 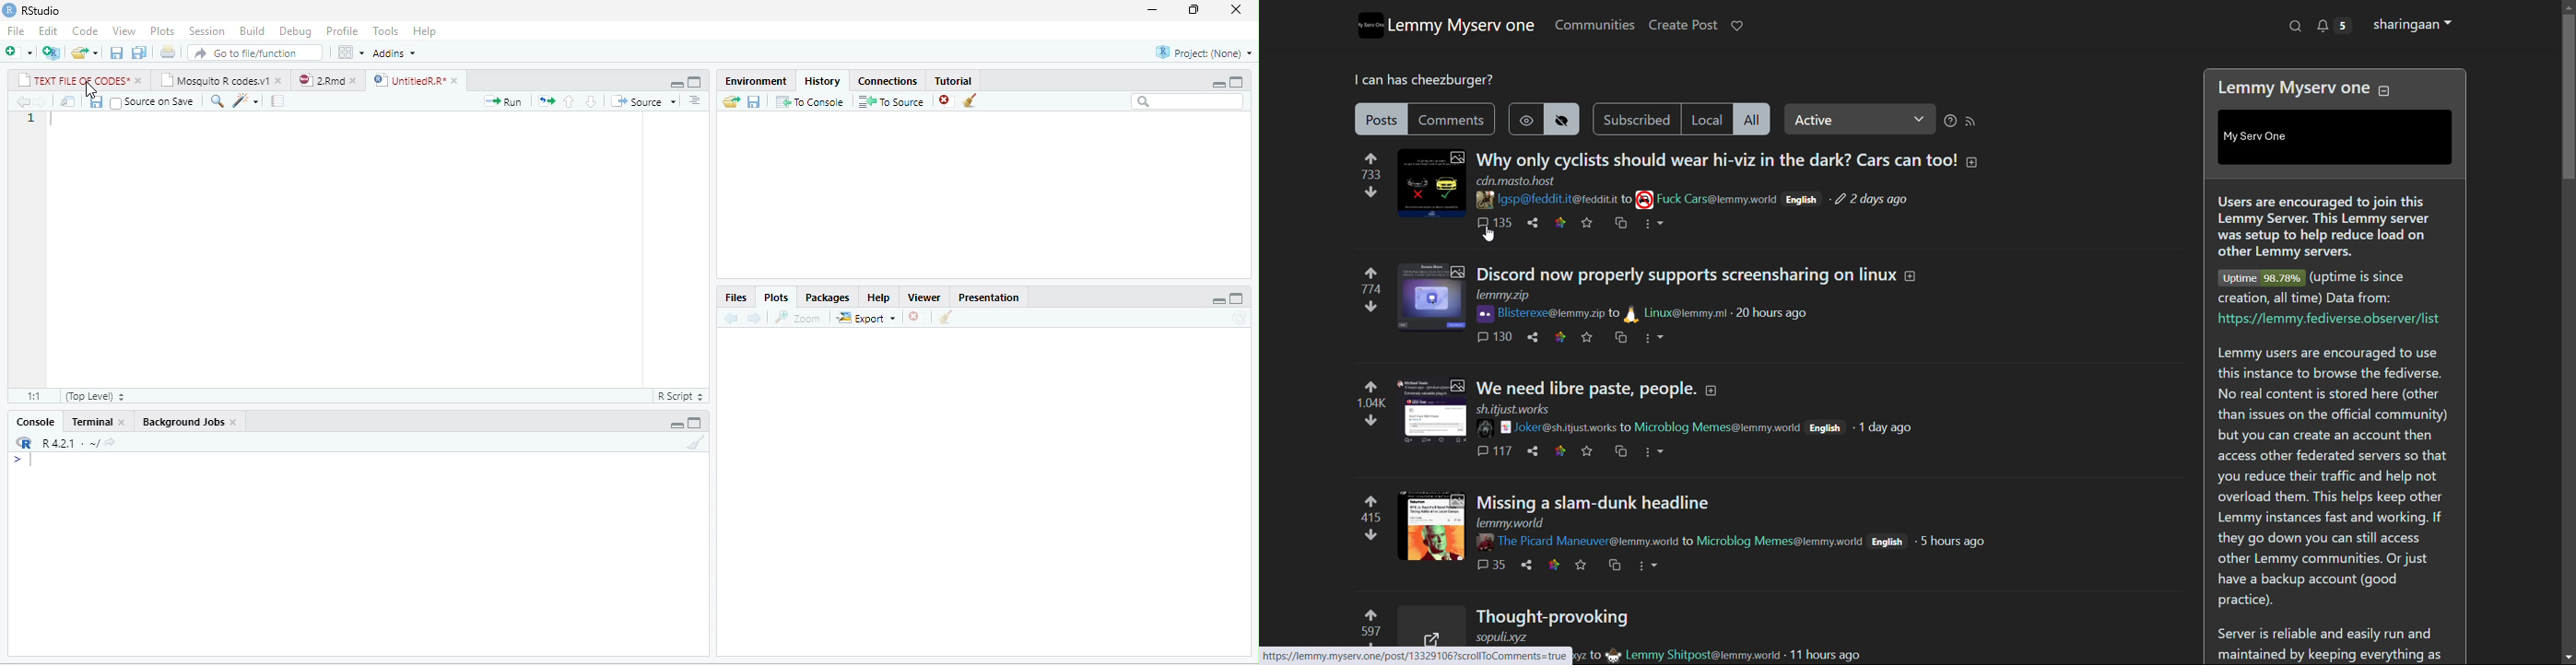 What do you see at coordinates (1204, 52) in the screenshot?
I see `Project(None)` at bounding box center [1204, 52].